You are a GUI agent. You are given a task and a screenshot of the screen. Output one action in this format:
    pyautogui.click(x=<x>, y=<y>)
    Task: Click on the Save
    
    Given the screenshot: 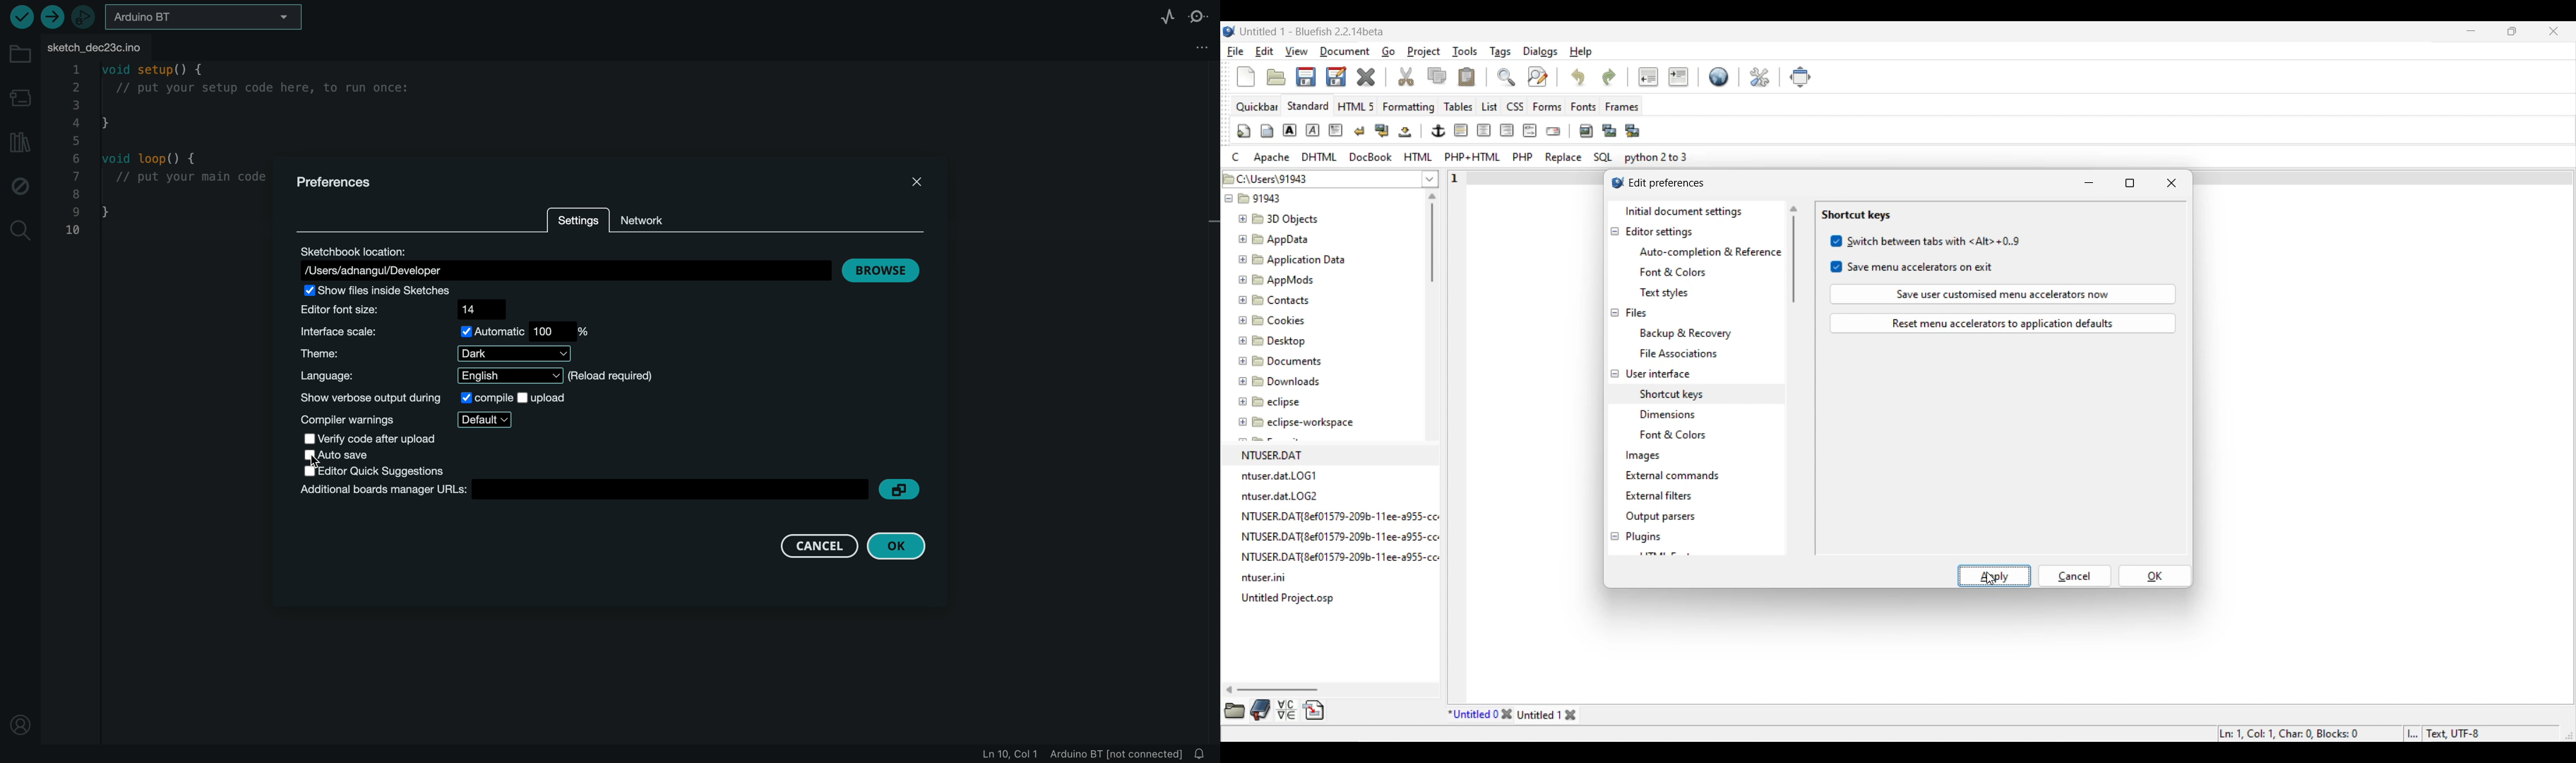 What is the action you would take?
    pyautogui.click(x=1320, y=76)
    